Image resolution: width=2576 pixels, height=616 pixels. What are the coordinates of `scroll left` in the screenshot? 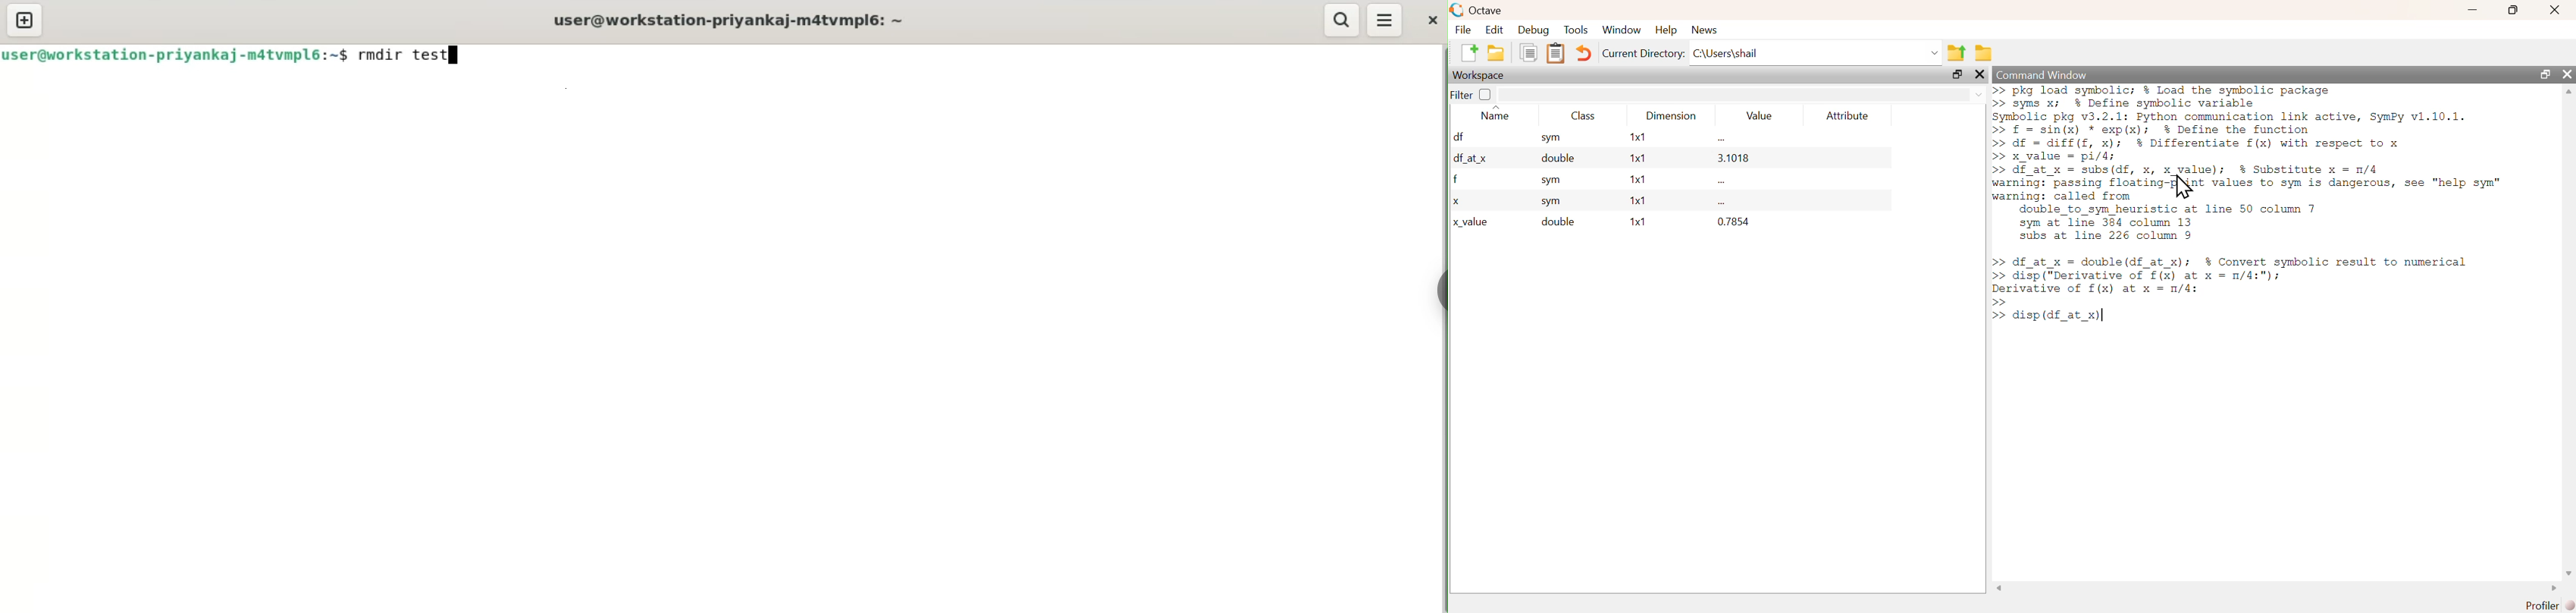 It's located at (1999, 588).